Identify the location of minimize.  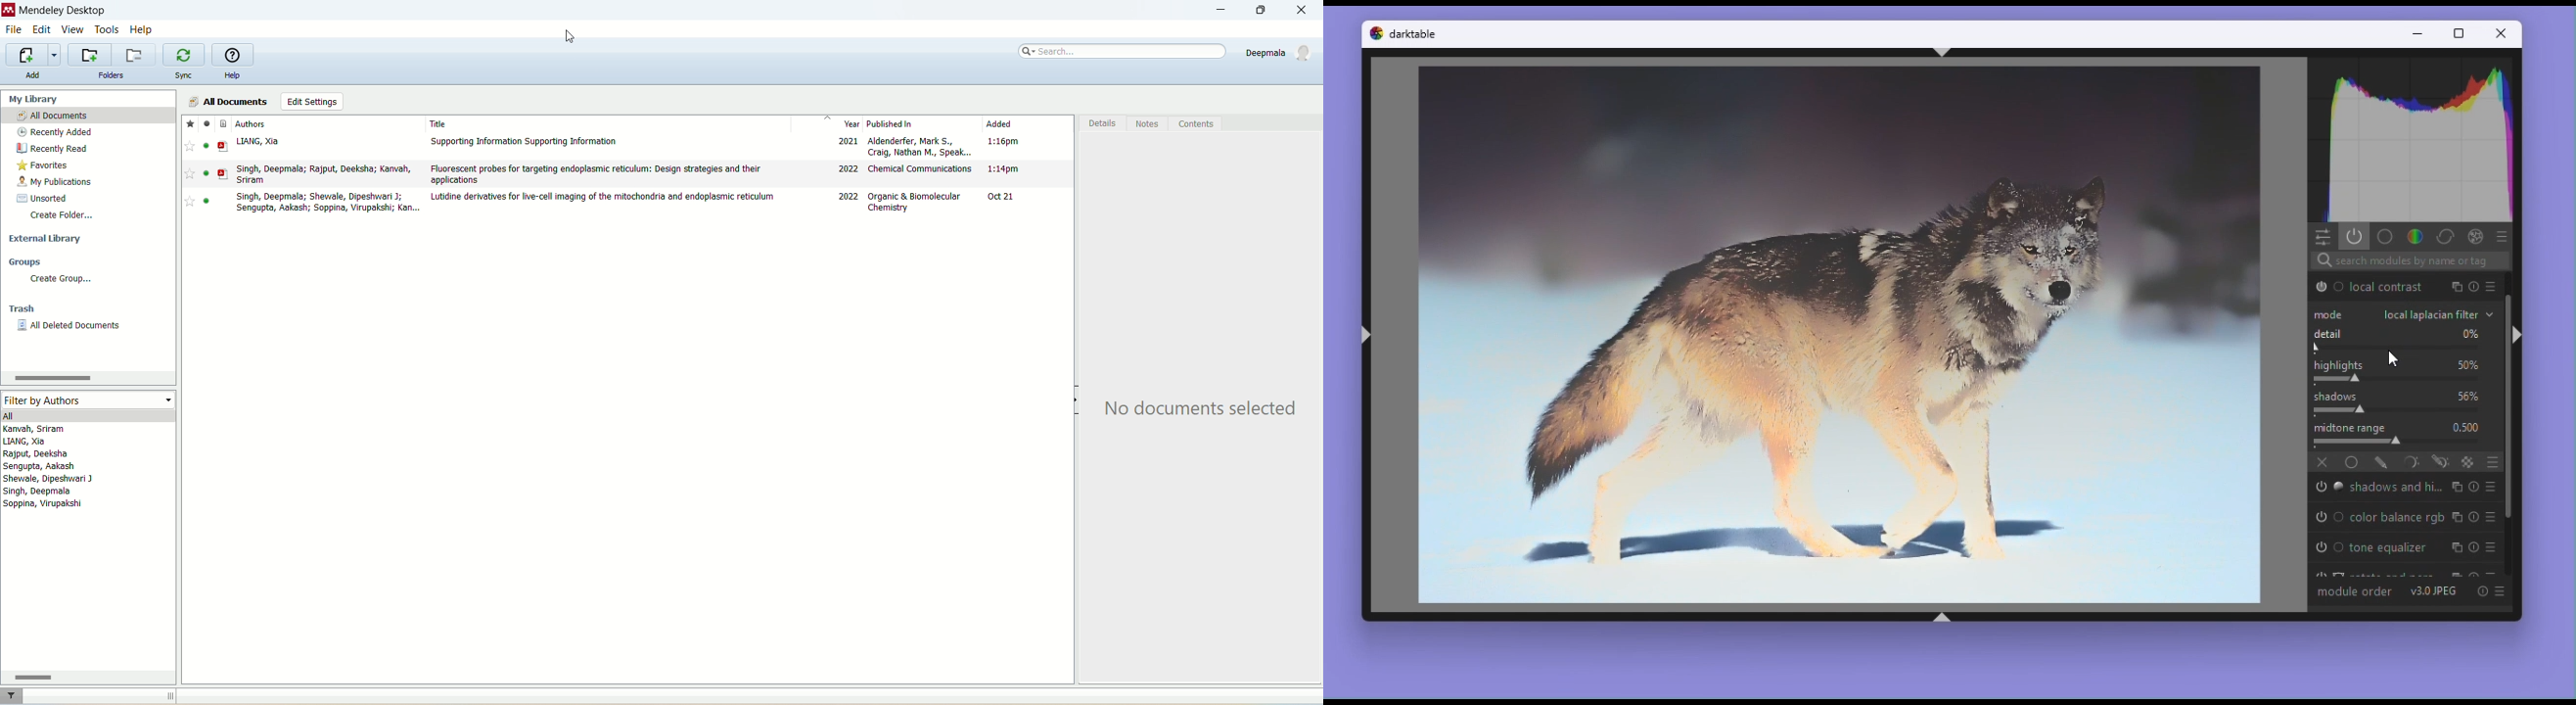
(1224, 9).